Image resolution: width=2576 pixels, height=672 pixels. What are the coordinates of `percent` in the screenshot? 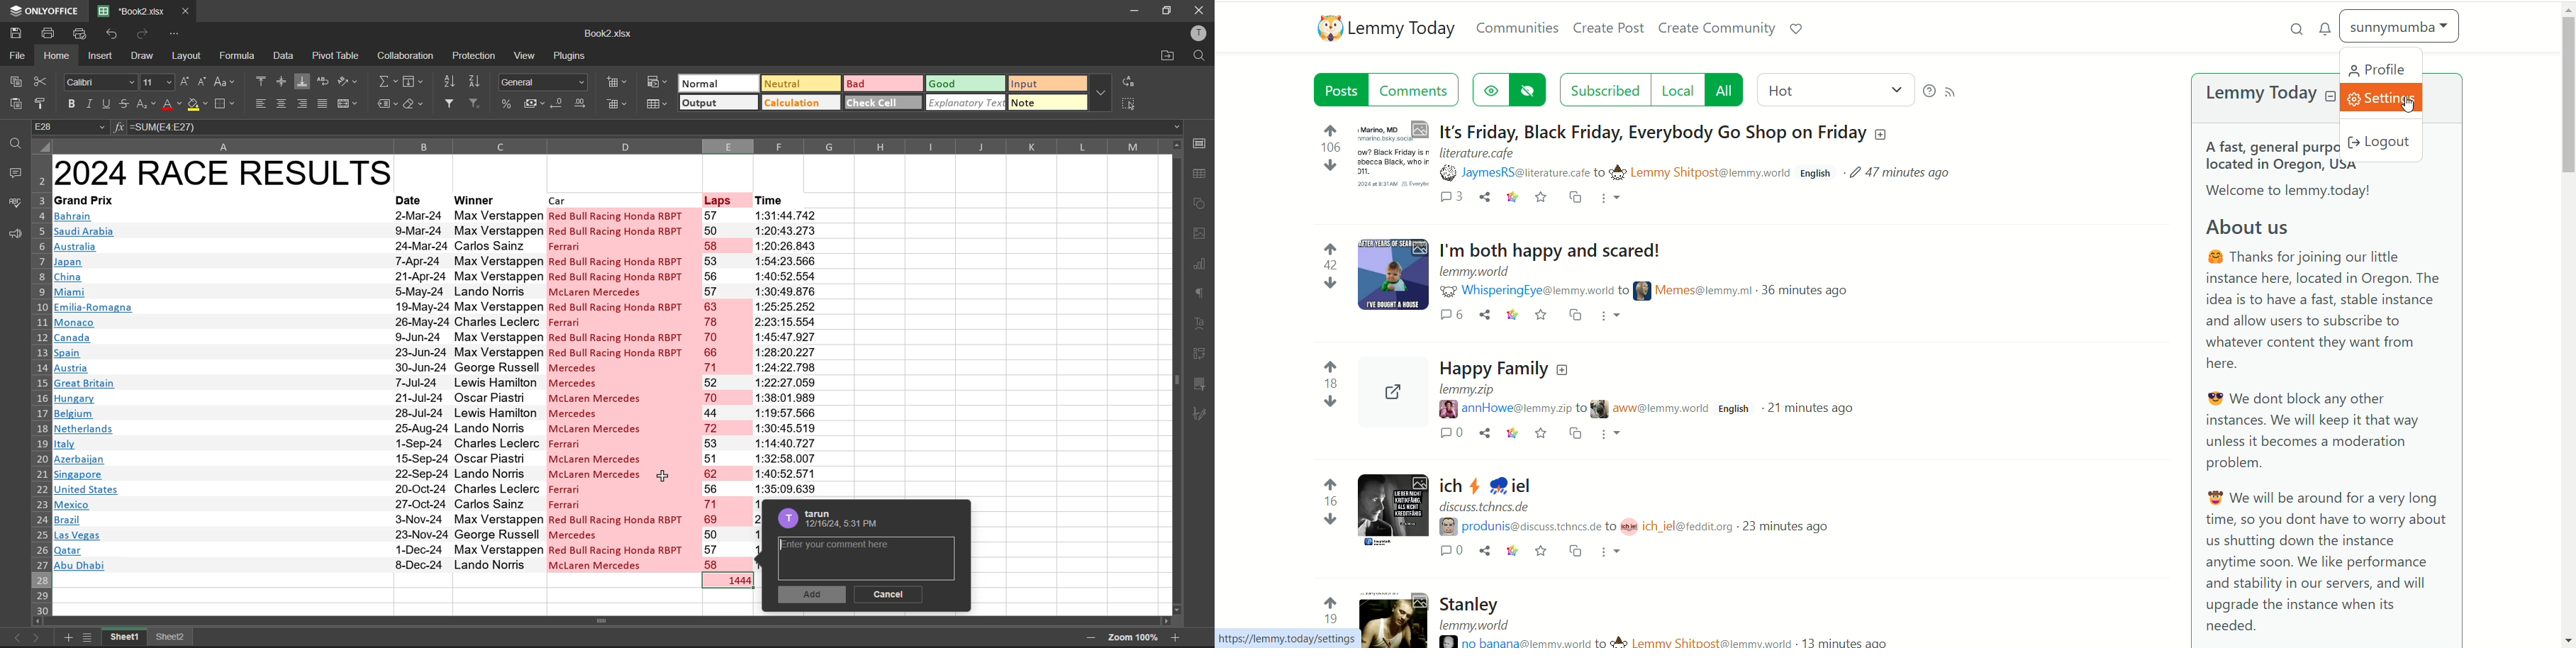 It's located at (508, 103).